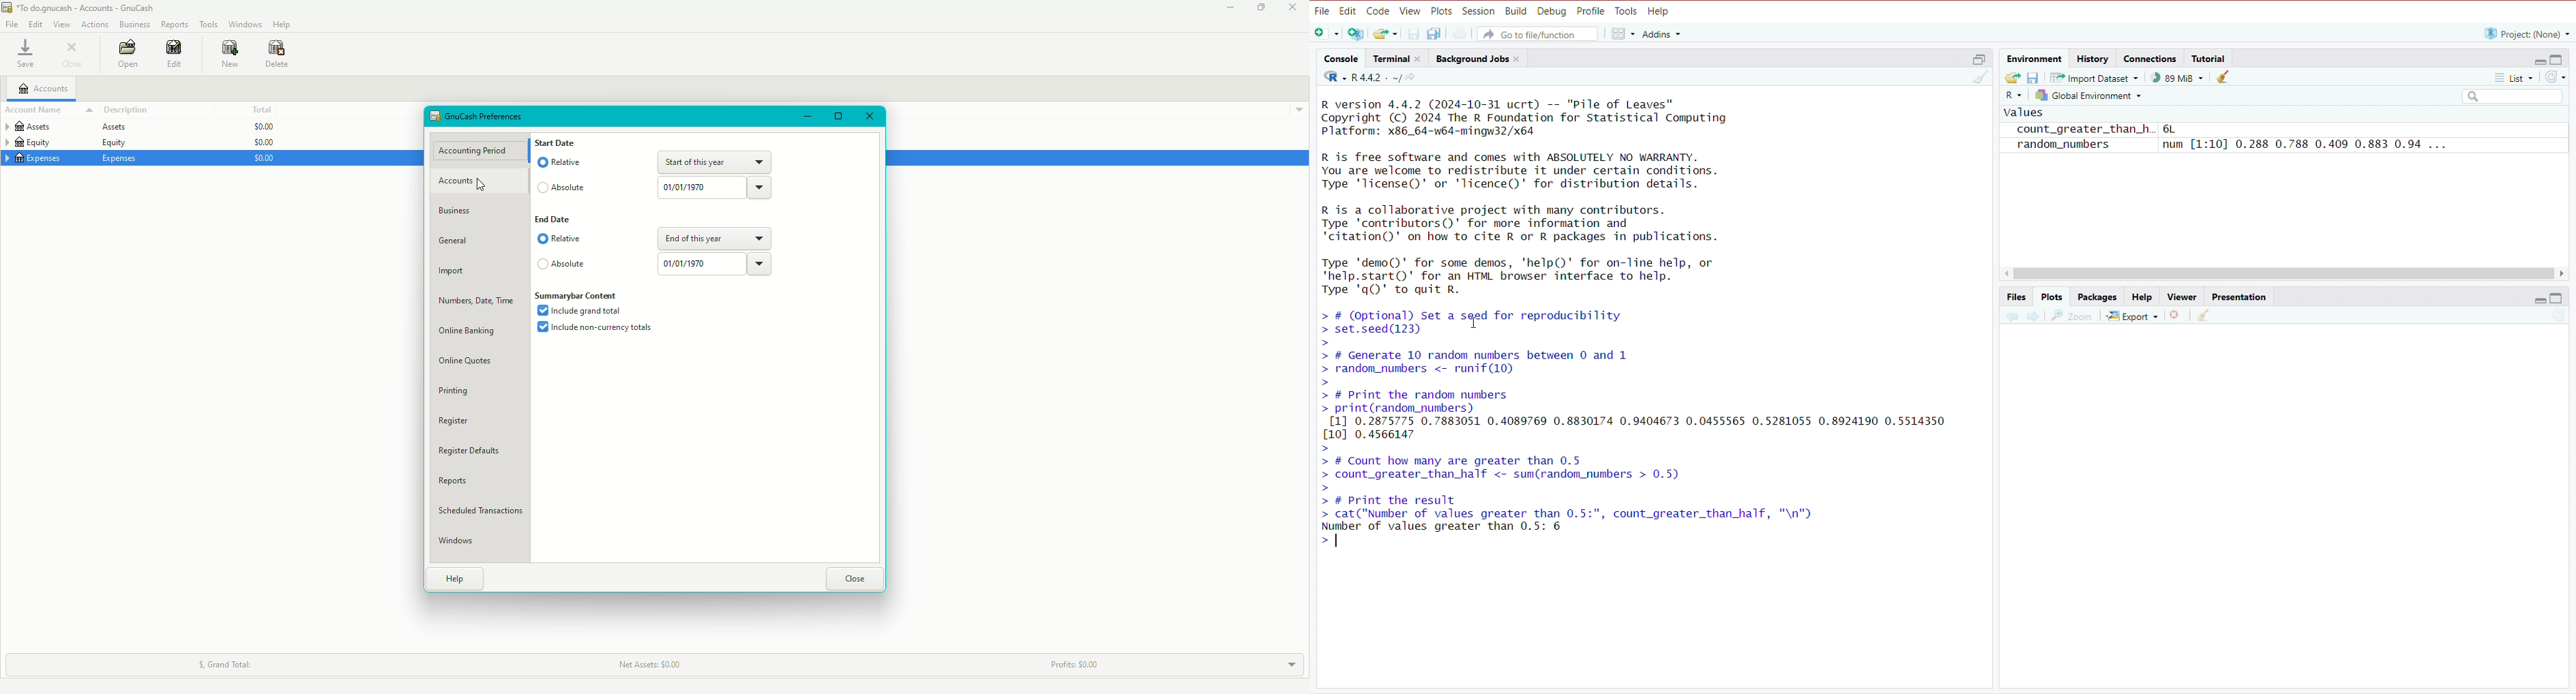  I want to click on Start of this year, so click(713, 162).